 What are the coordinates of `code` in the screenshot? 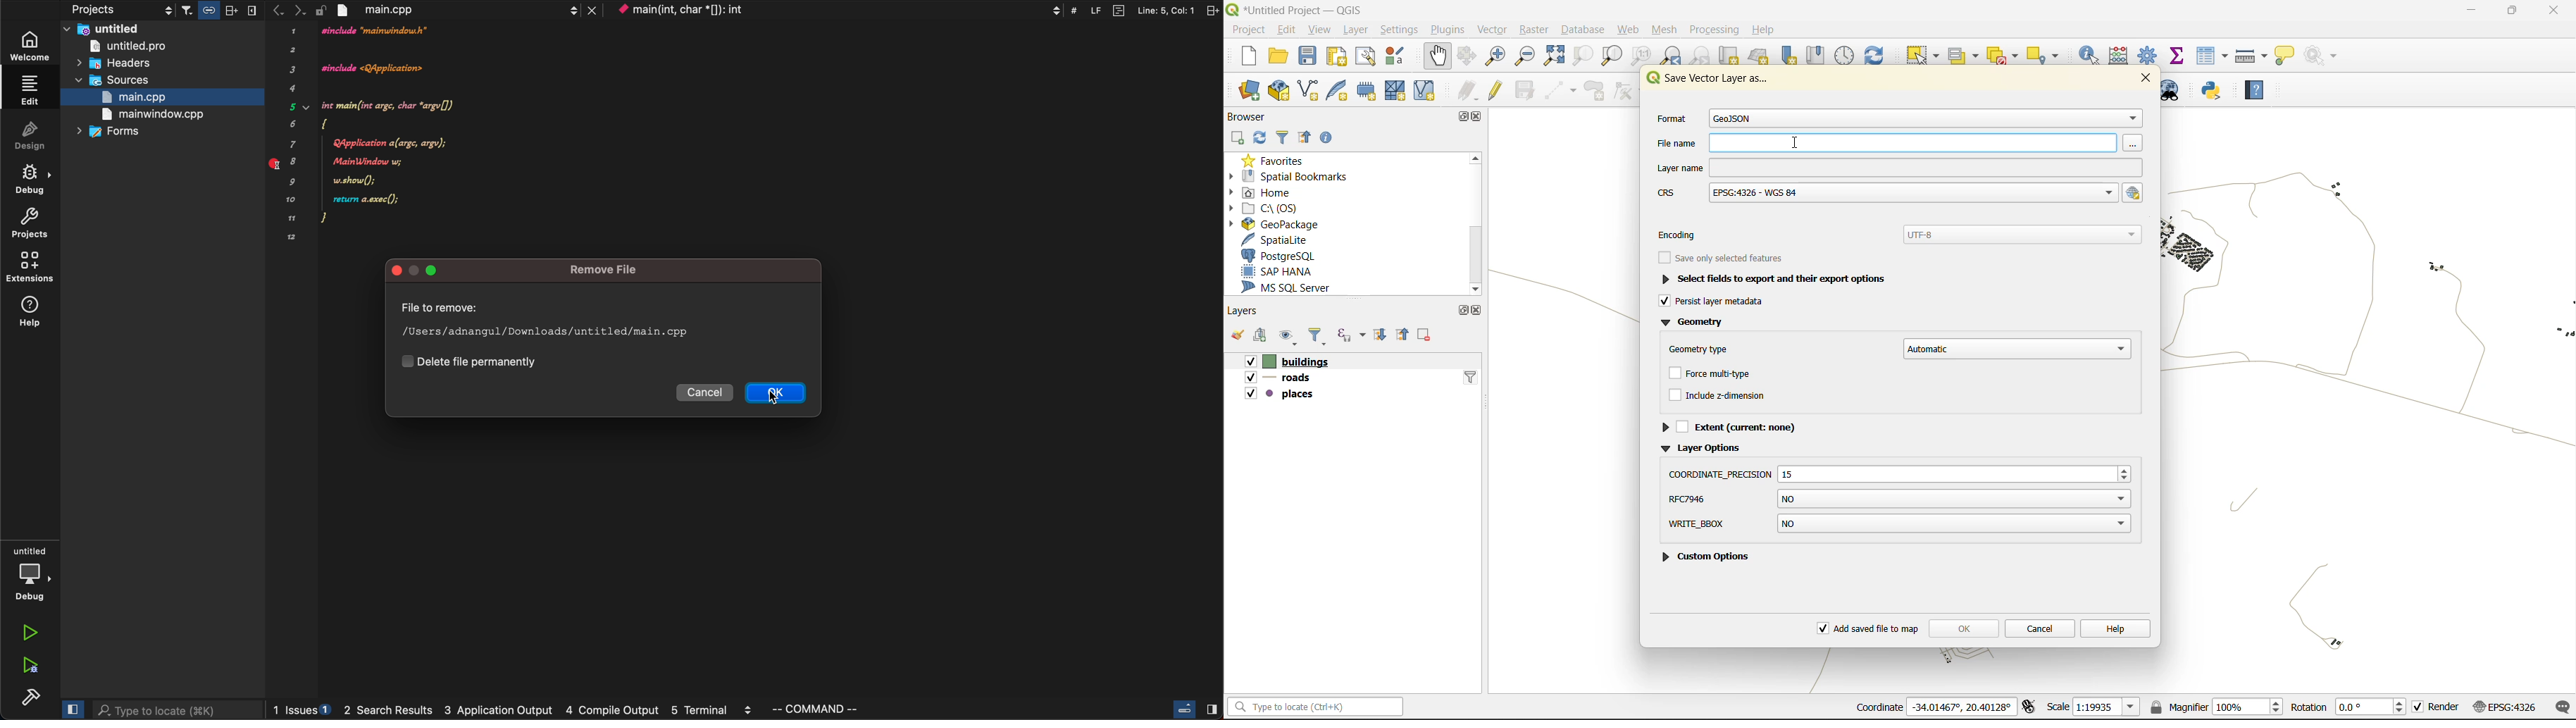 It's located at (380, 135).